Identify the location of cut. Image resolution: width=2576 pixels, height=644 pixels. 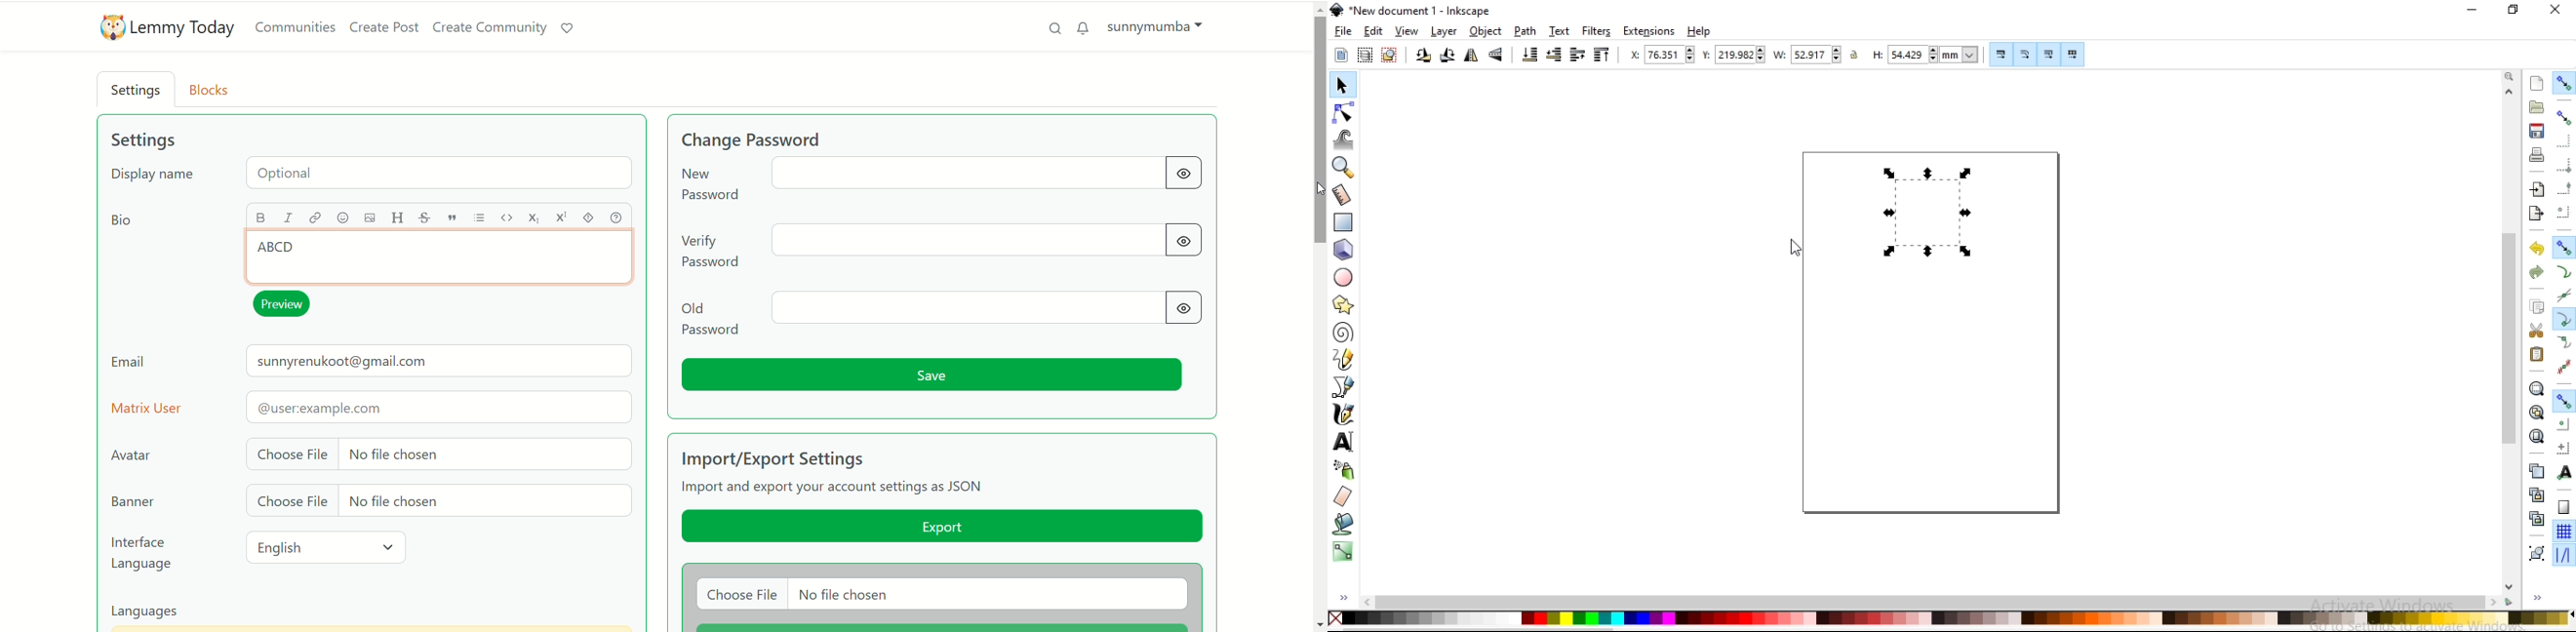
(2536, 331).